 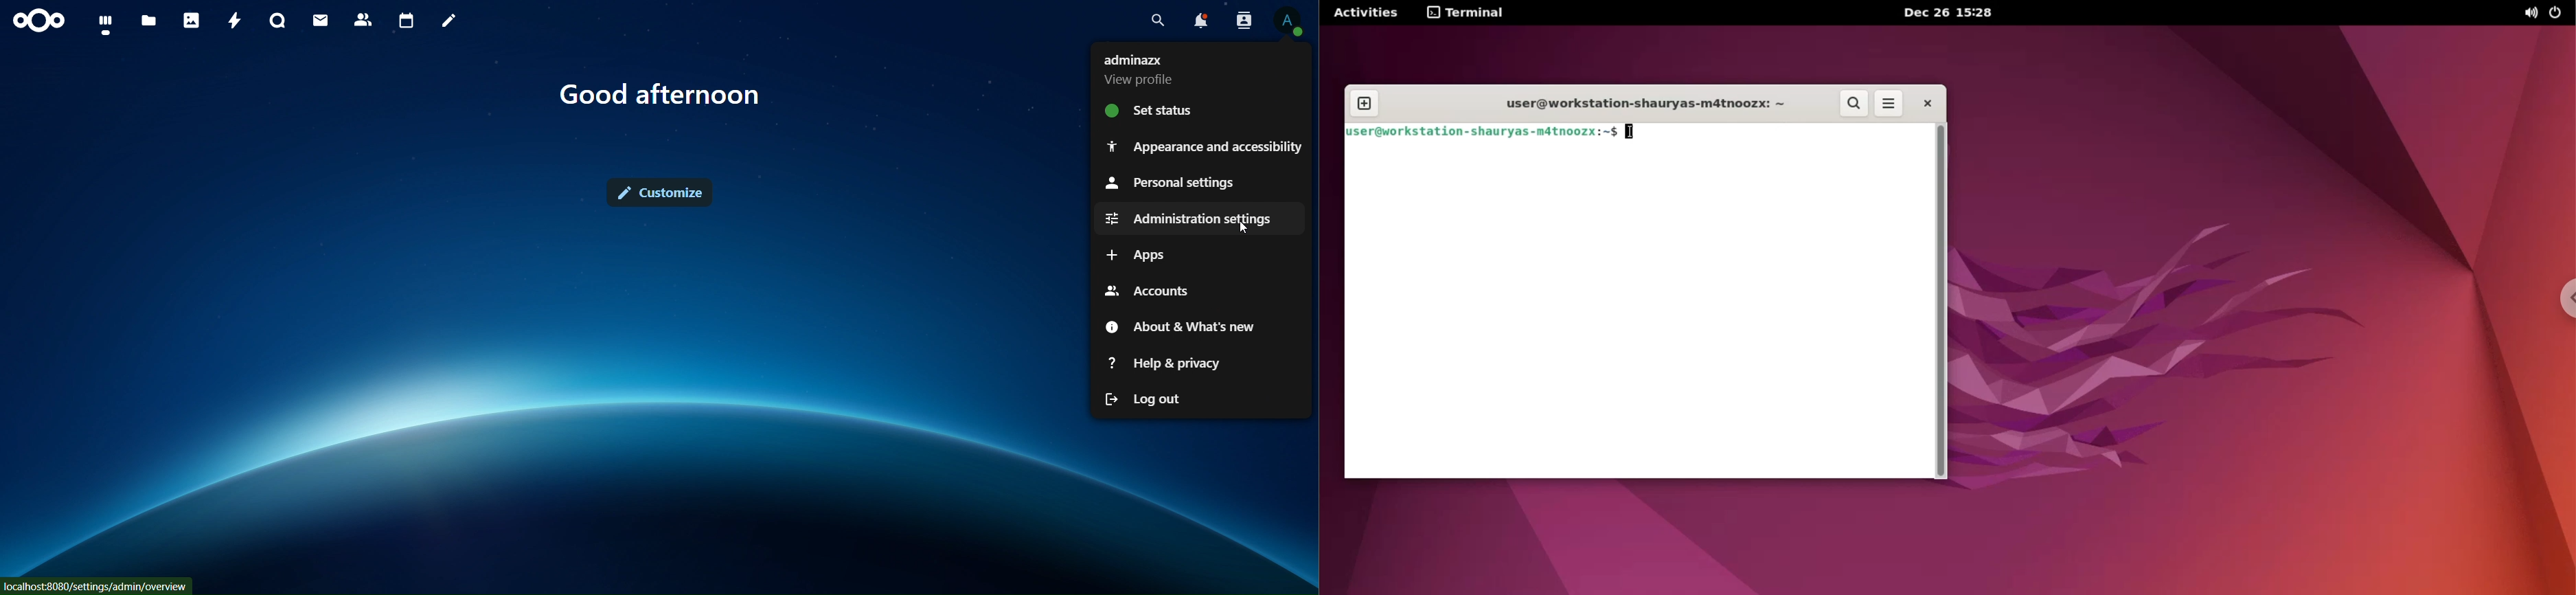 I want to click on files, so click(x=148, y=21).